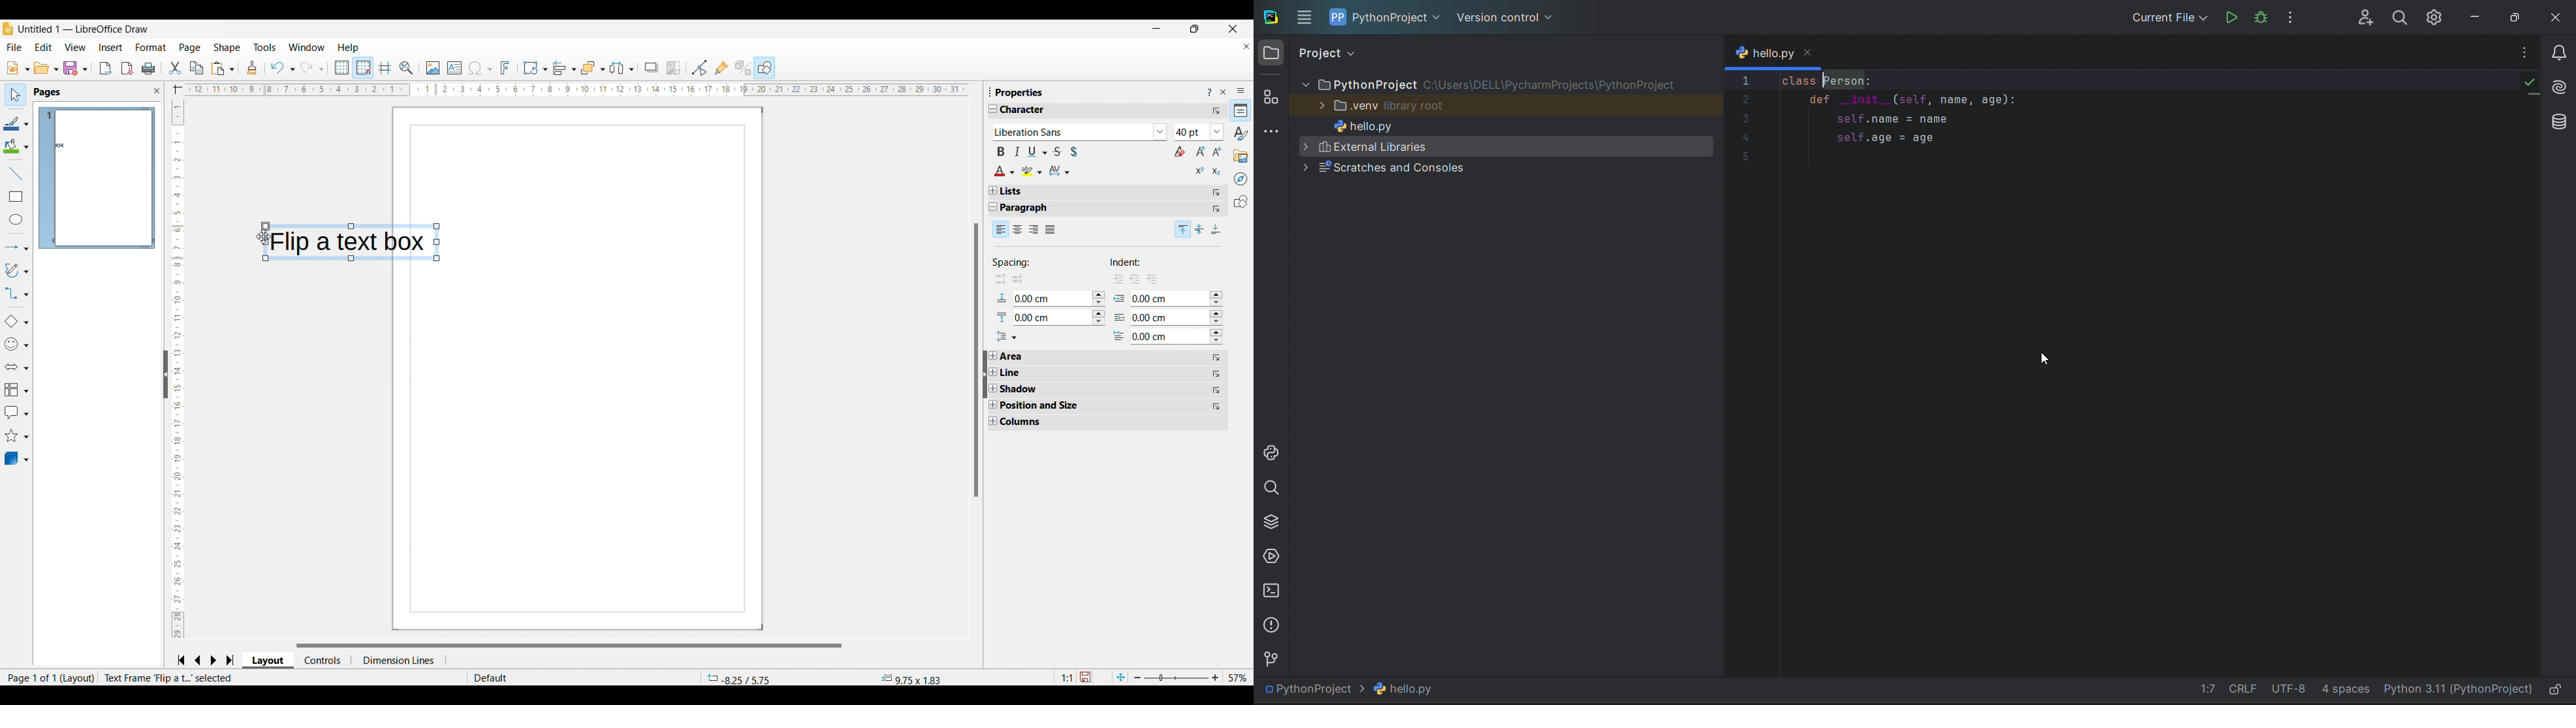 The height and width of the screenshot is (728, 2576). I want to click on Position and size property, so click(1046, 405).